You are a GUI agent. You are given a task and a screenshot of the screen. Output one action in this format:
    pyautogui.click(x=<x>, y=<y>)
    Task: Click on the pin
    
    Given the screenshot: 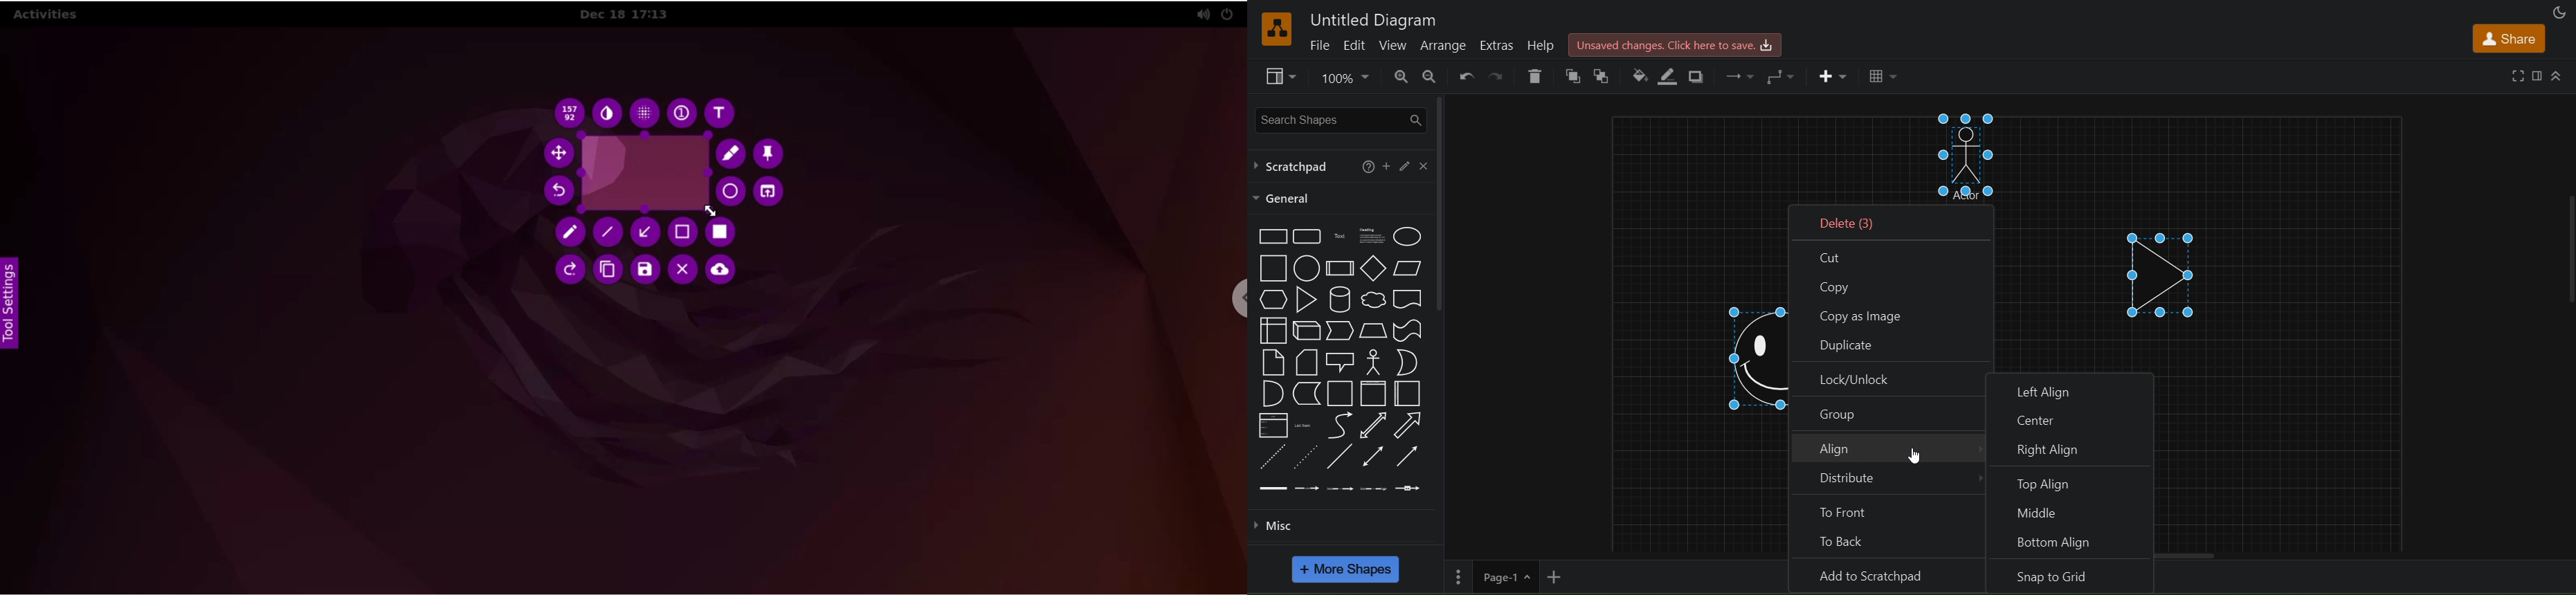 What is the action you would take?
    pyautogui.click(x=771, y=154)
    